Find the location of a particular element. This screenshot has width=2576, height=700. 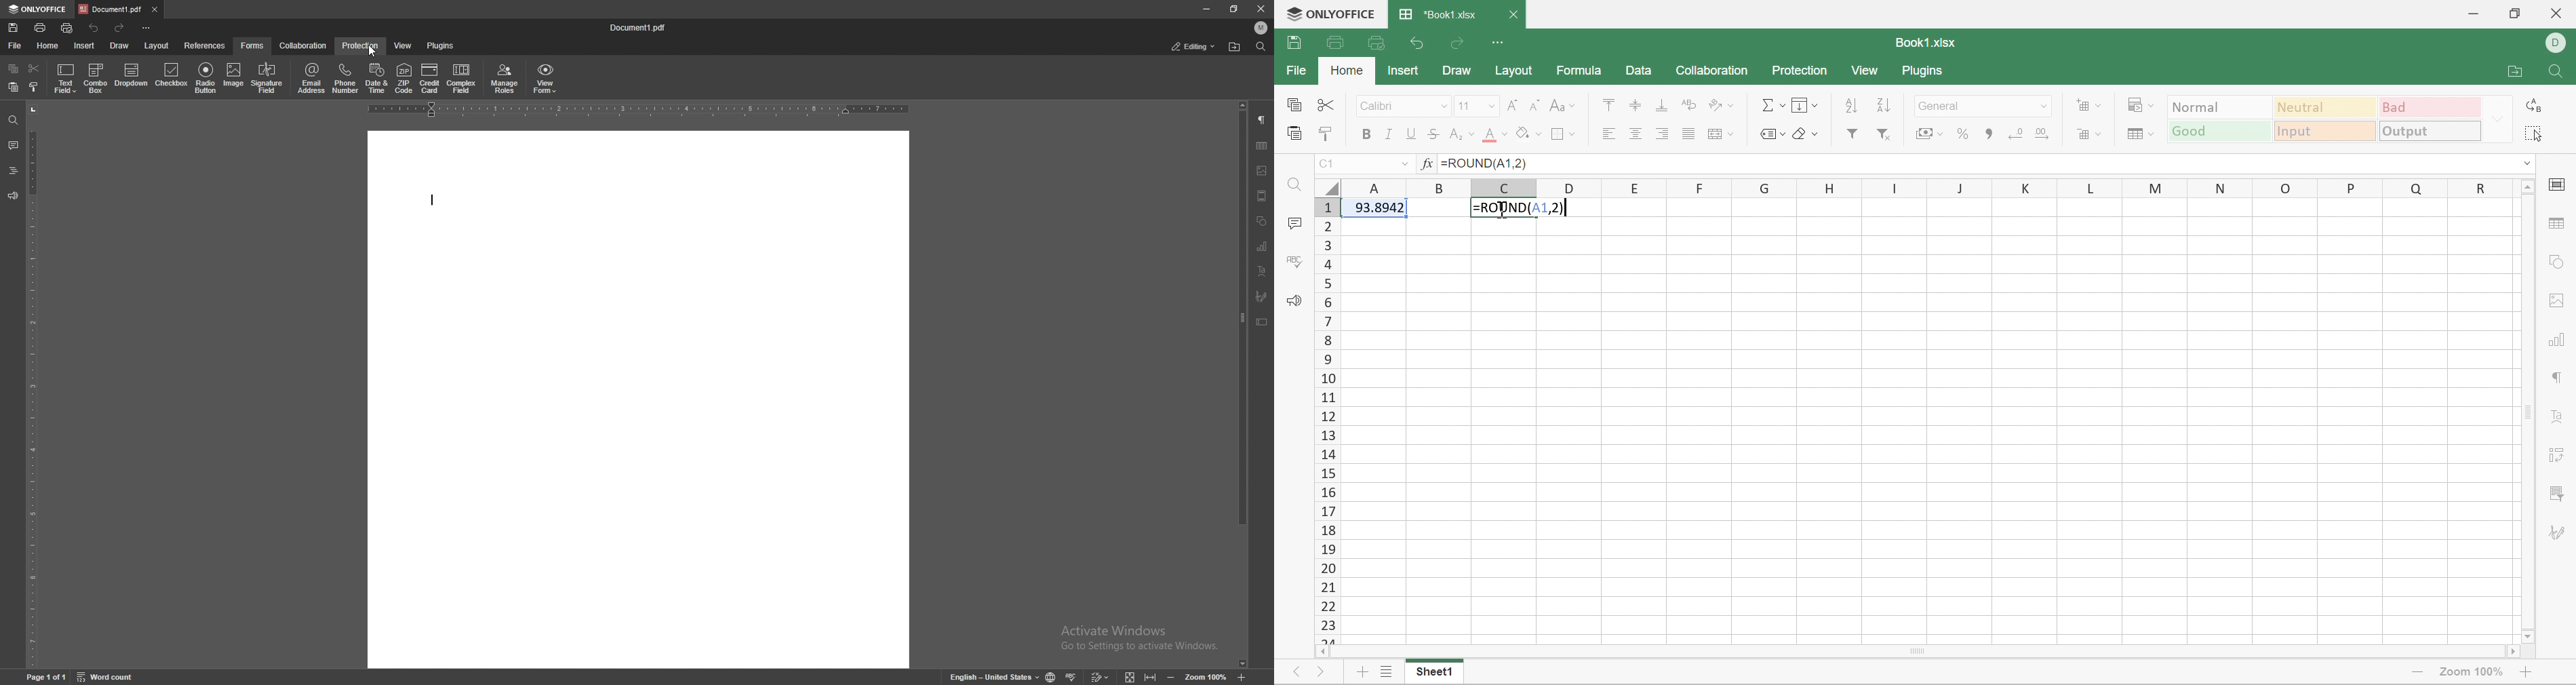

locate file is located at coordinates (1235, 46).